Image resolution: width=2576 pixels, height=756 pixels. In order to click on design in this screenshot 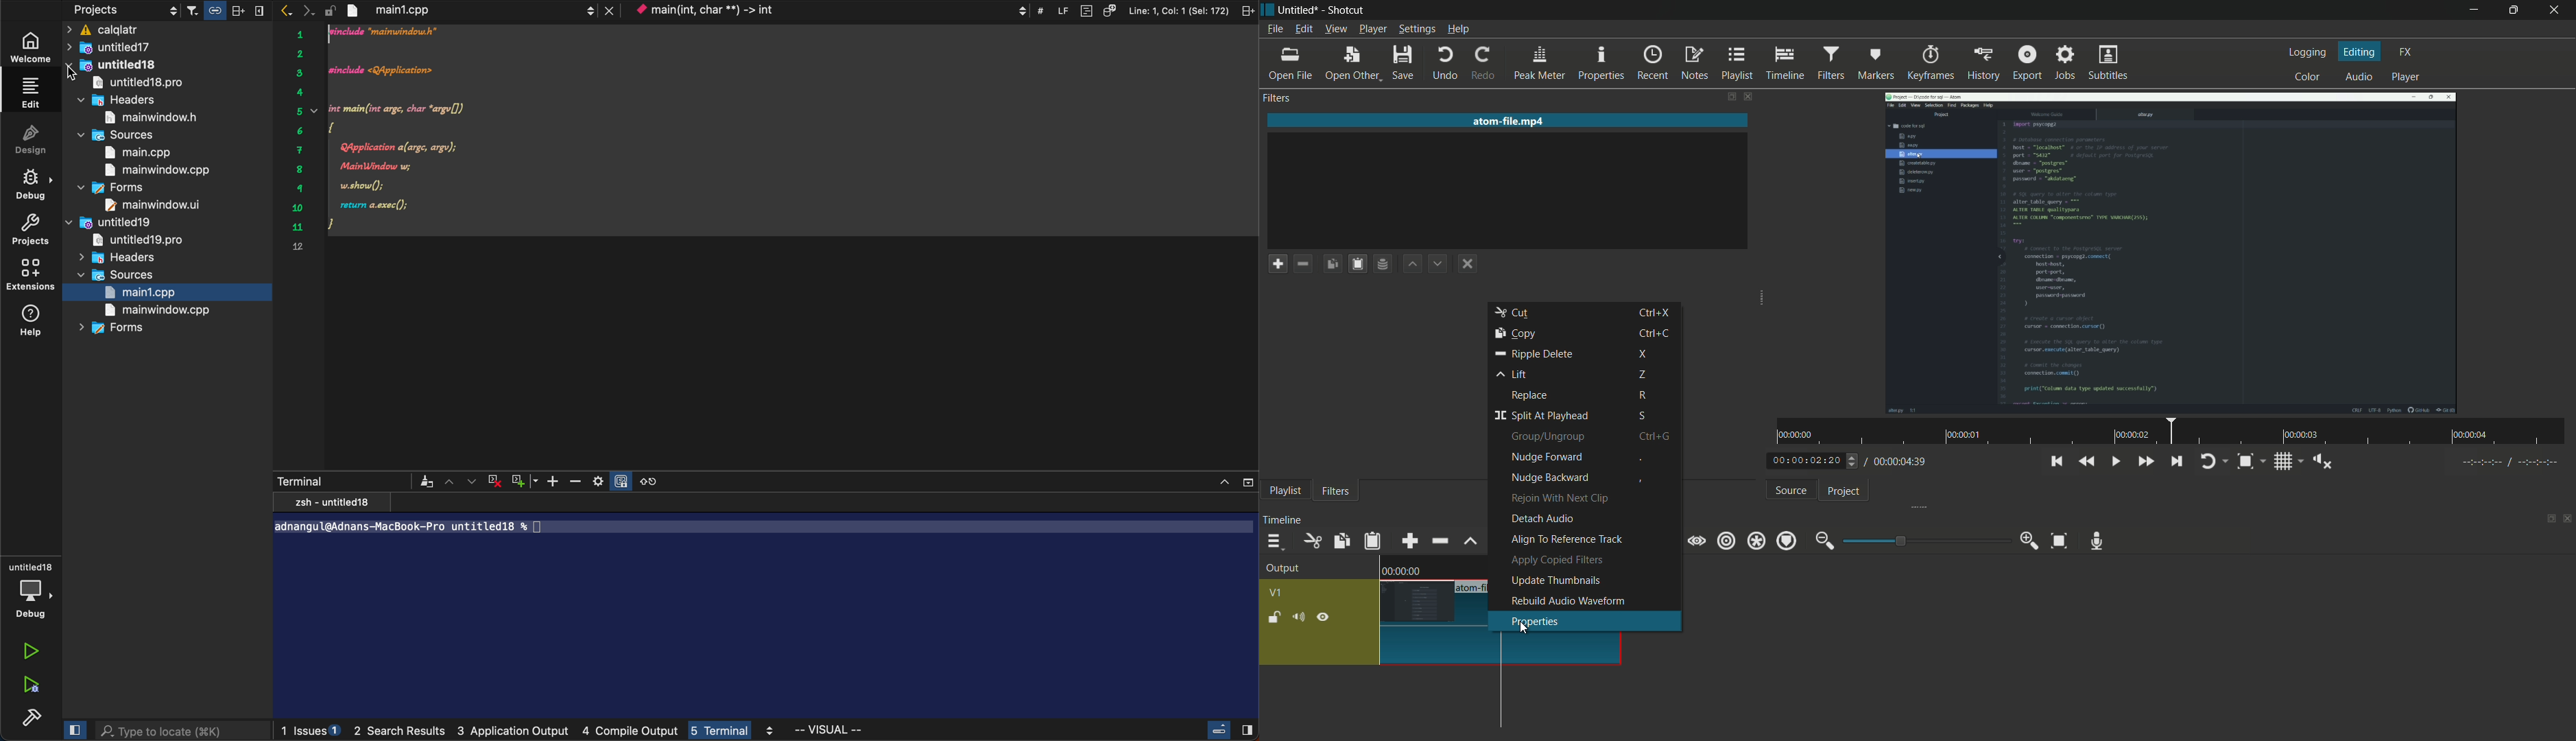, I will do `click(32, 142)`.